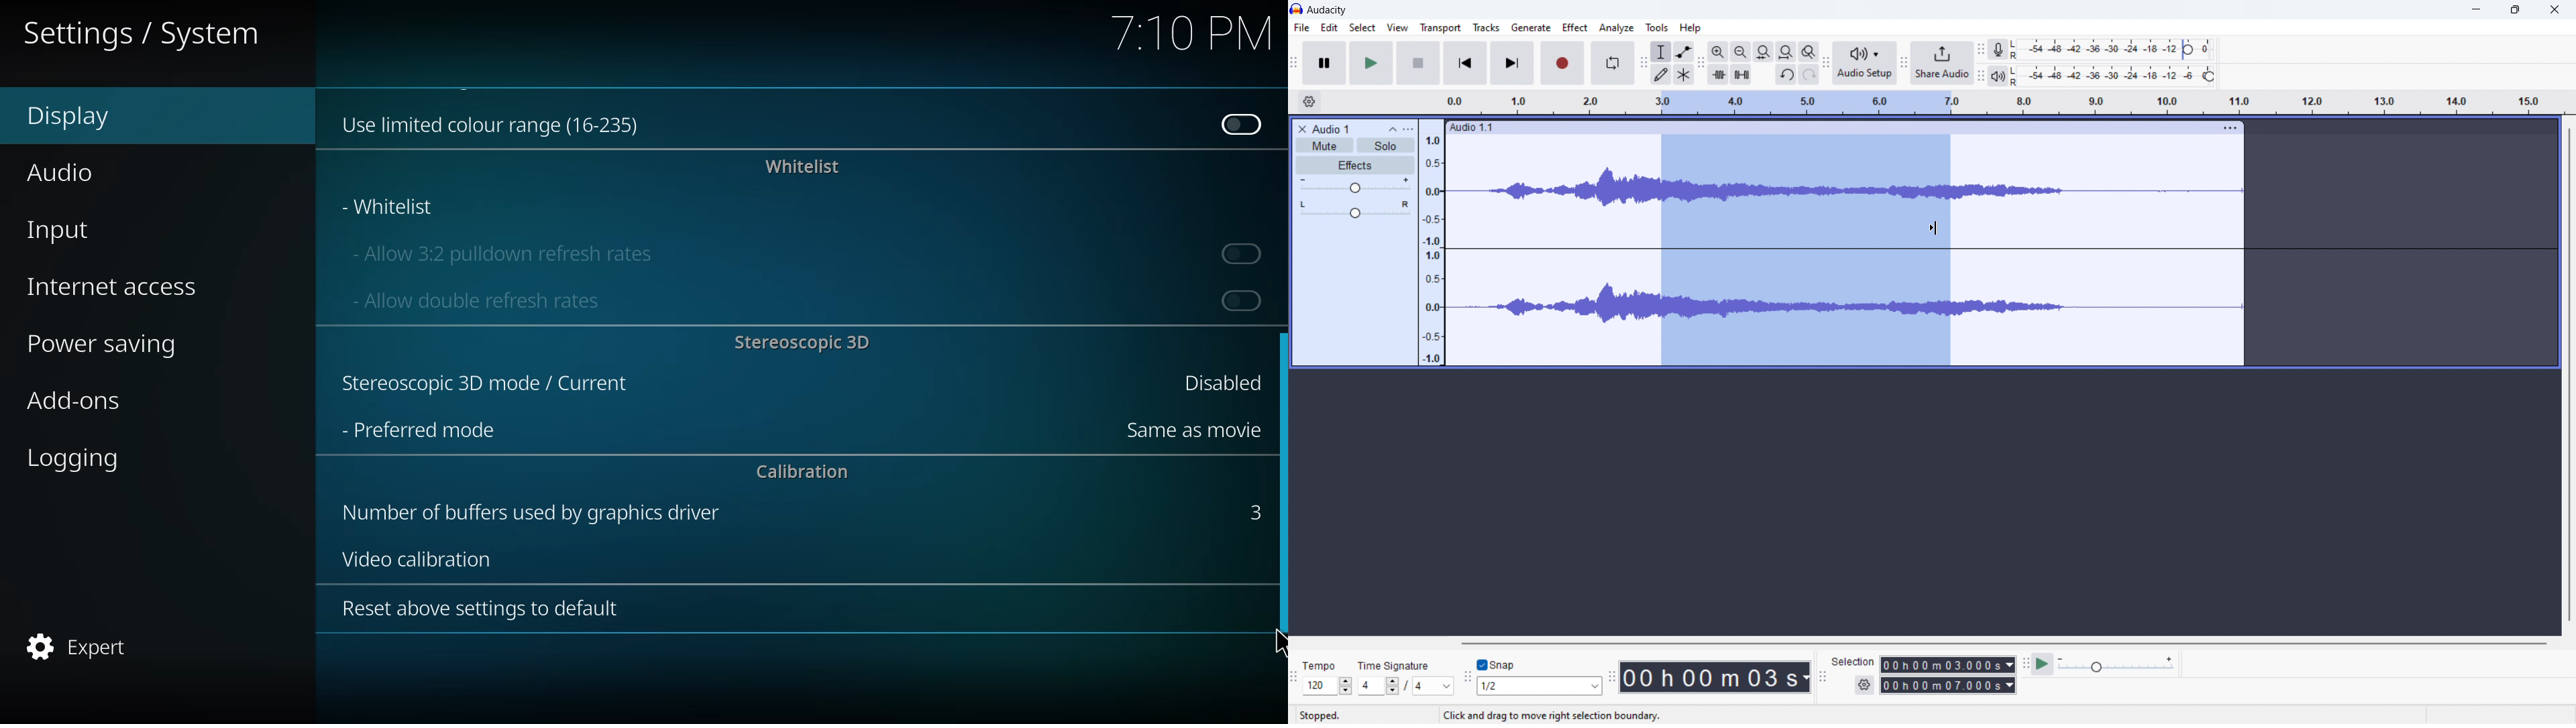 This screenshot has width=2576, height=728. What do you see at coordinates (146, 35) in the screenshot?
I see `system` at bounding box center [146, 35].